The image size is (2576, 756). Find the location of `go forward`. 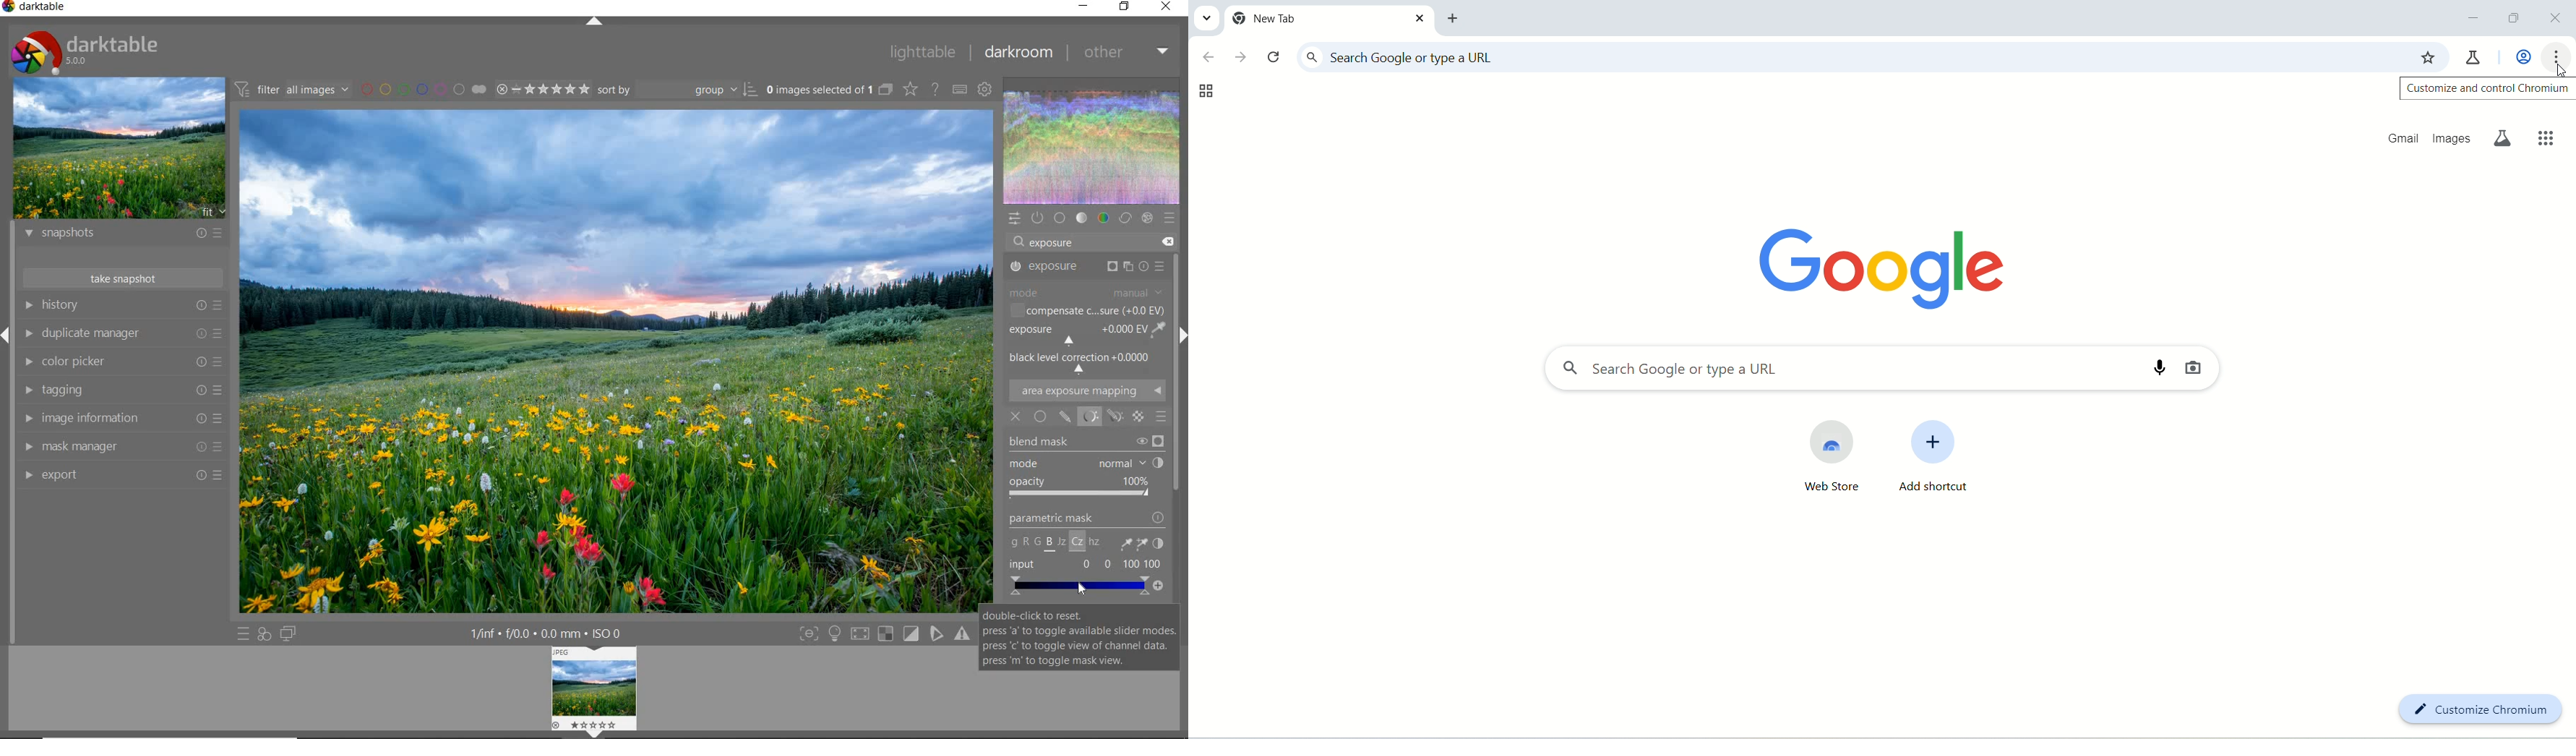

go forward is located at coordinates (1240, 55).